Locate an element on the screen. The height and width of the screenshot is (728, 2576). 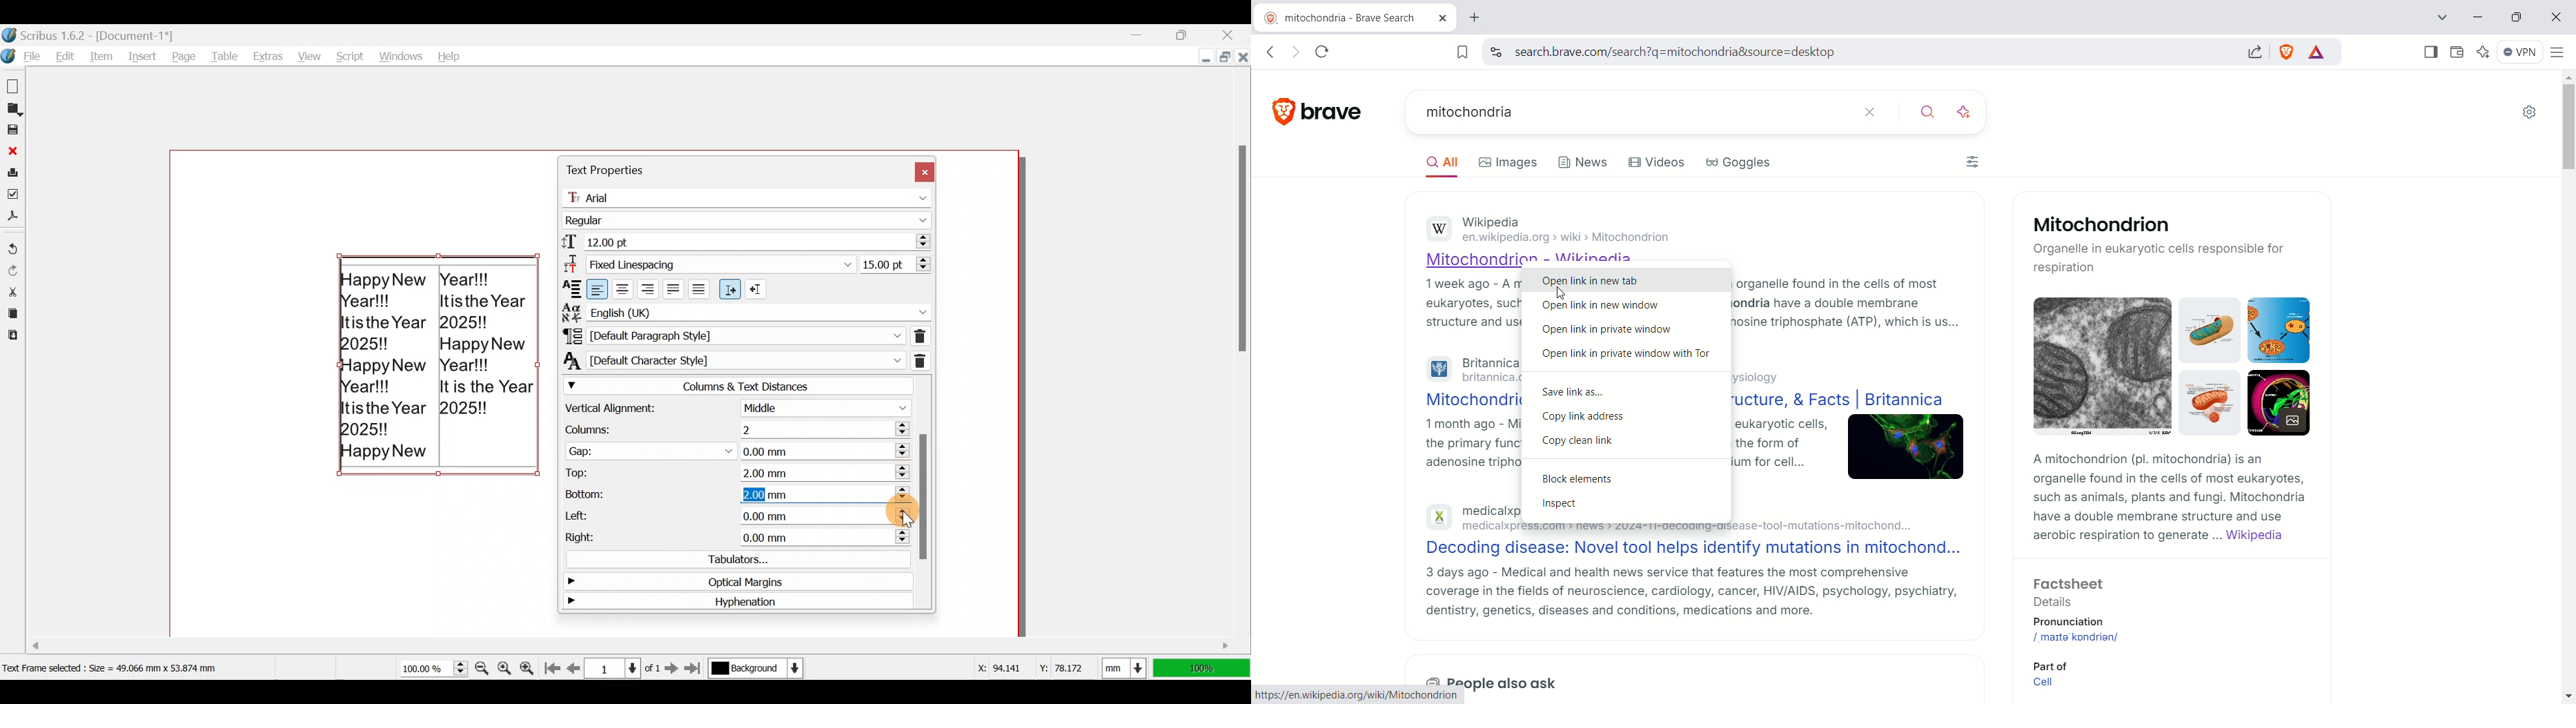
Minimize is located at coordinates (1141, 35).